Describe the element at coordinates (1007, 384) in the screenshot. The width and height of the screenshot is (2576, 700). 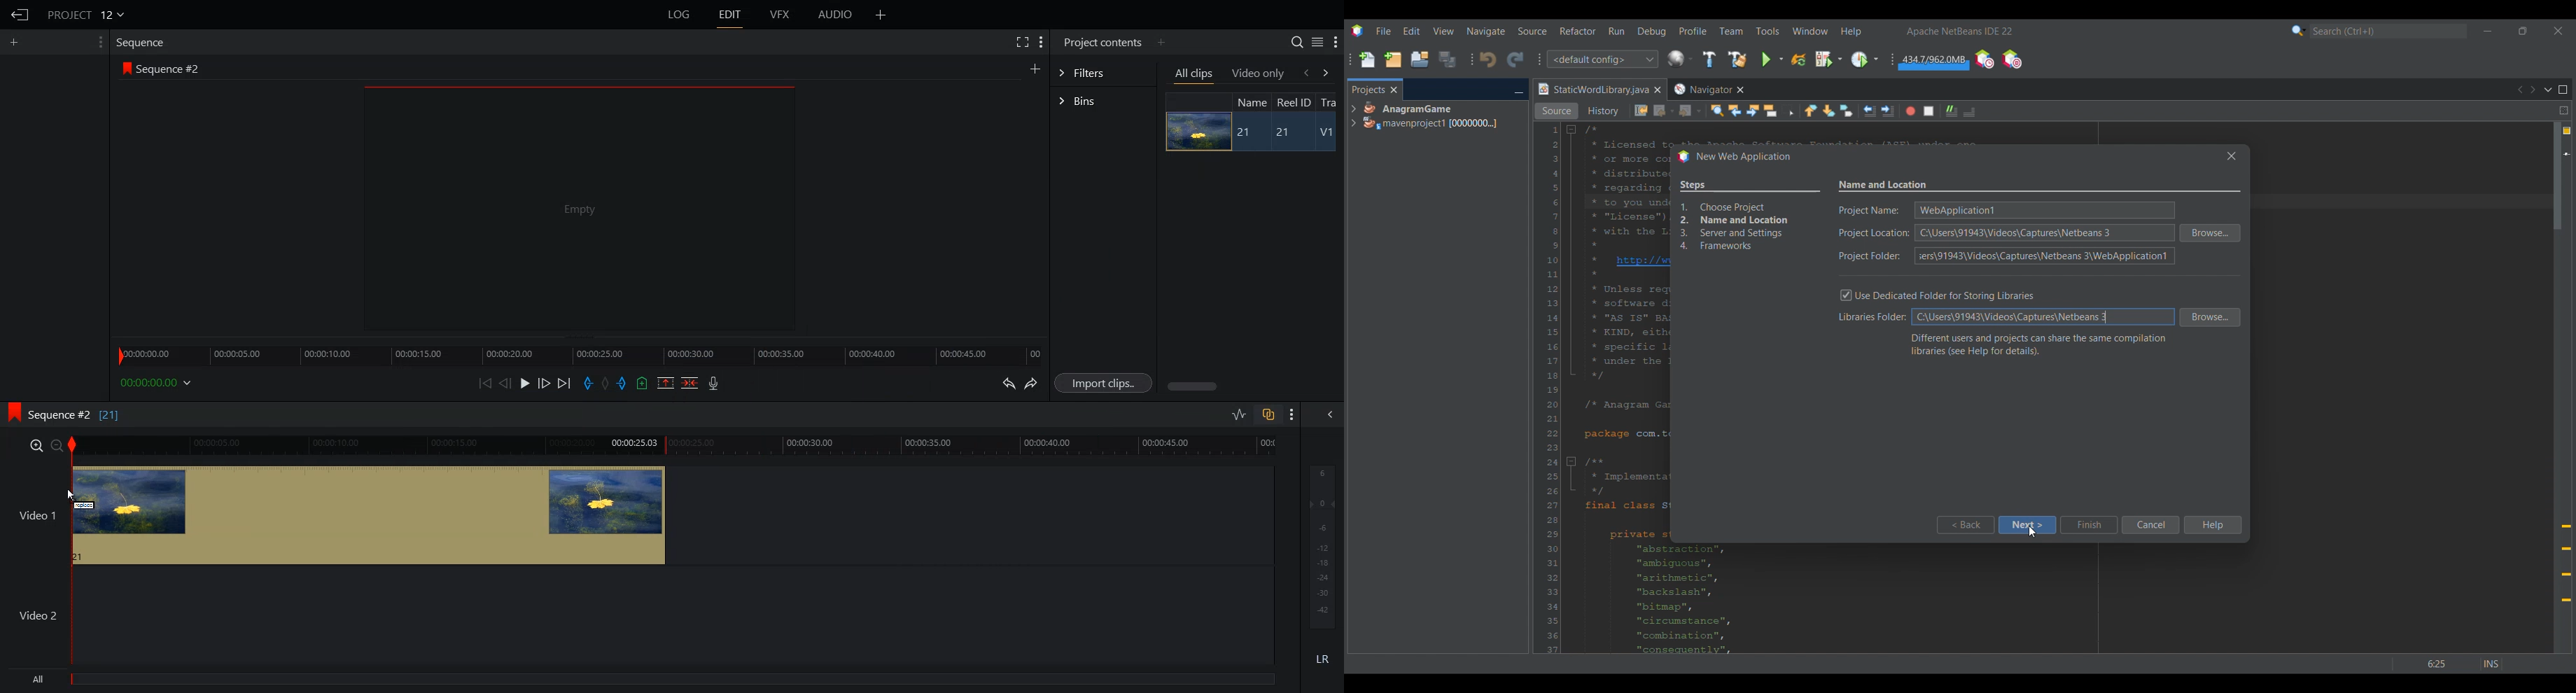
I see `Undo` at that location.